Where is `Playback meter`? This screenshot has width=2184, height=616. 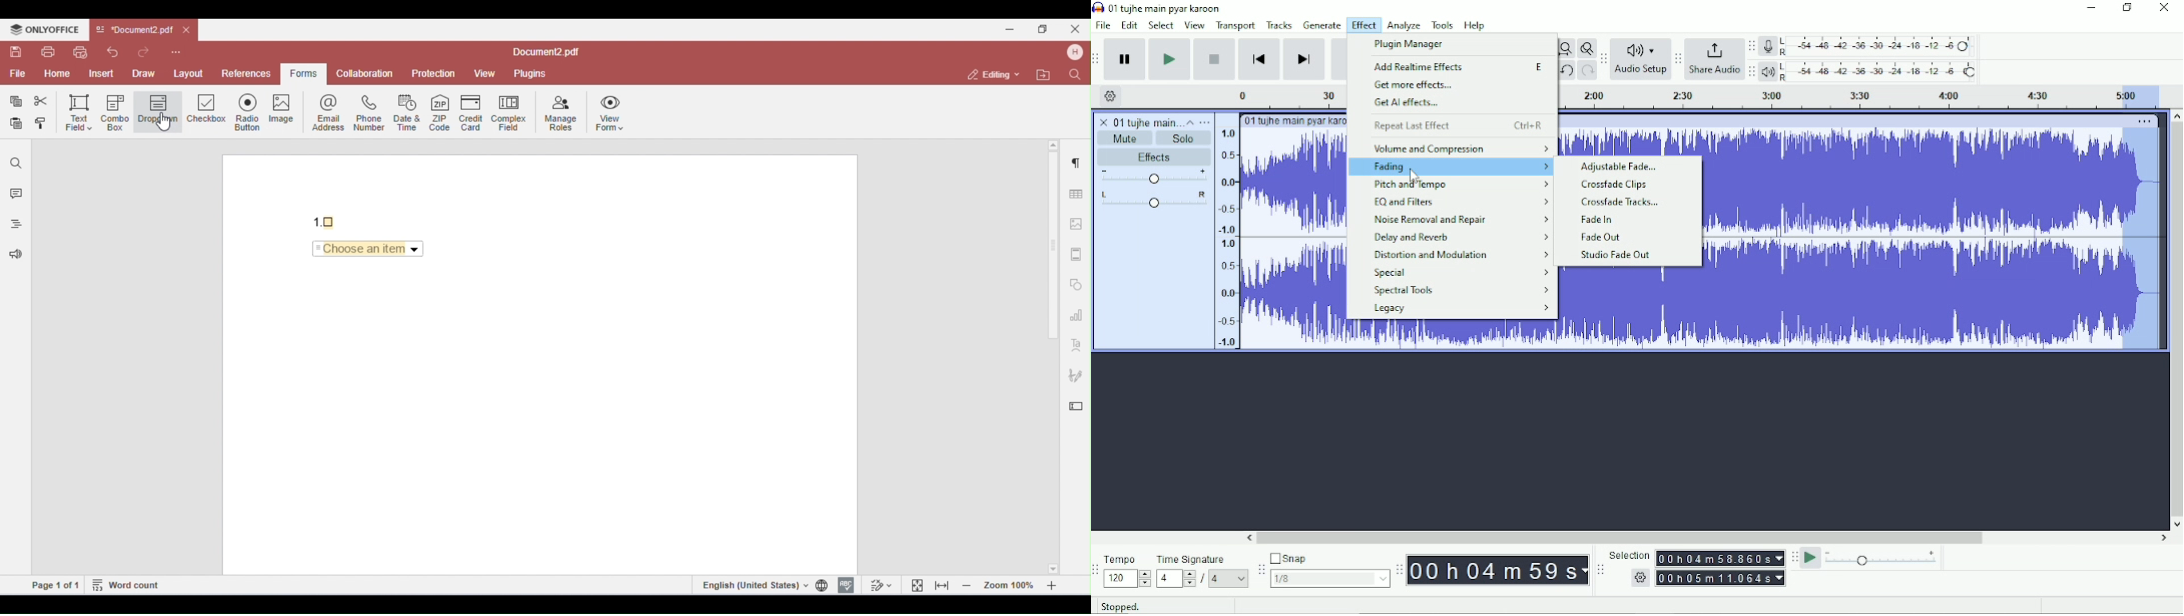
Playback meter is located at coordinates (1869, 71).